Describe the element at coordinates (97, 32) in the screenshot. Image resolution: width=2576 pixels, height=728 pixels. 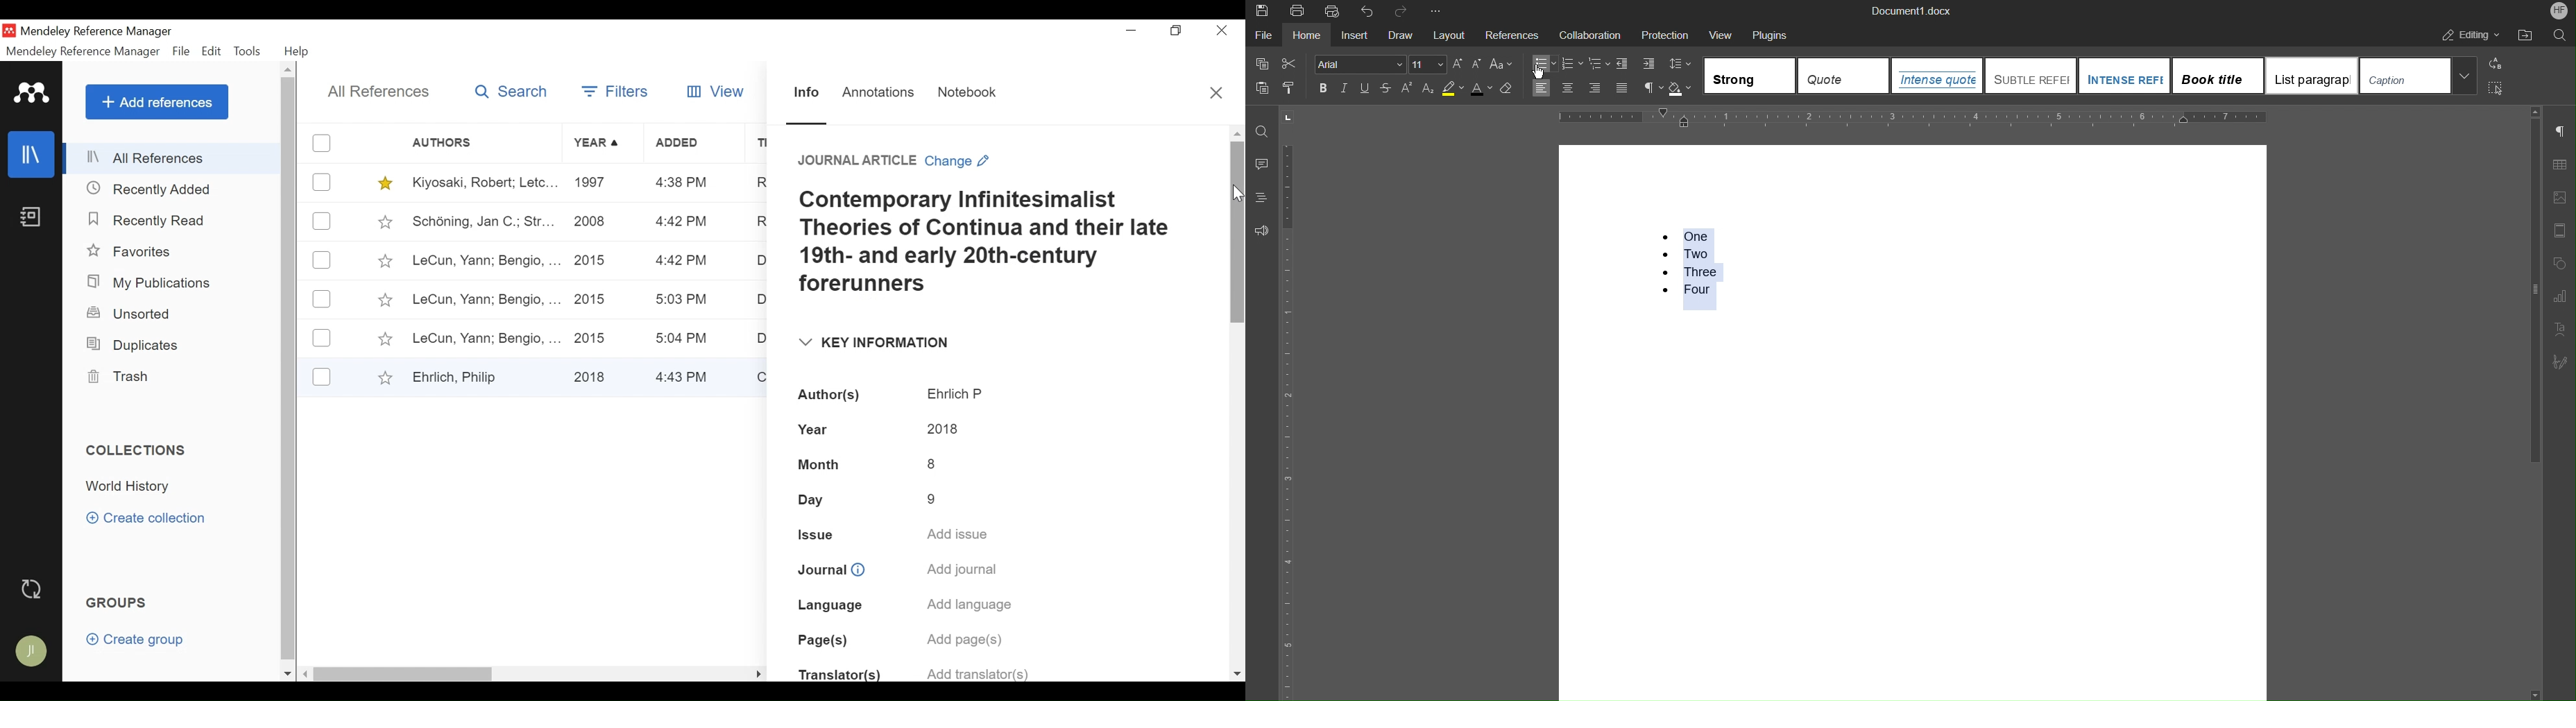
I see `Mendeley Reference Manager` at that location.